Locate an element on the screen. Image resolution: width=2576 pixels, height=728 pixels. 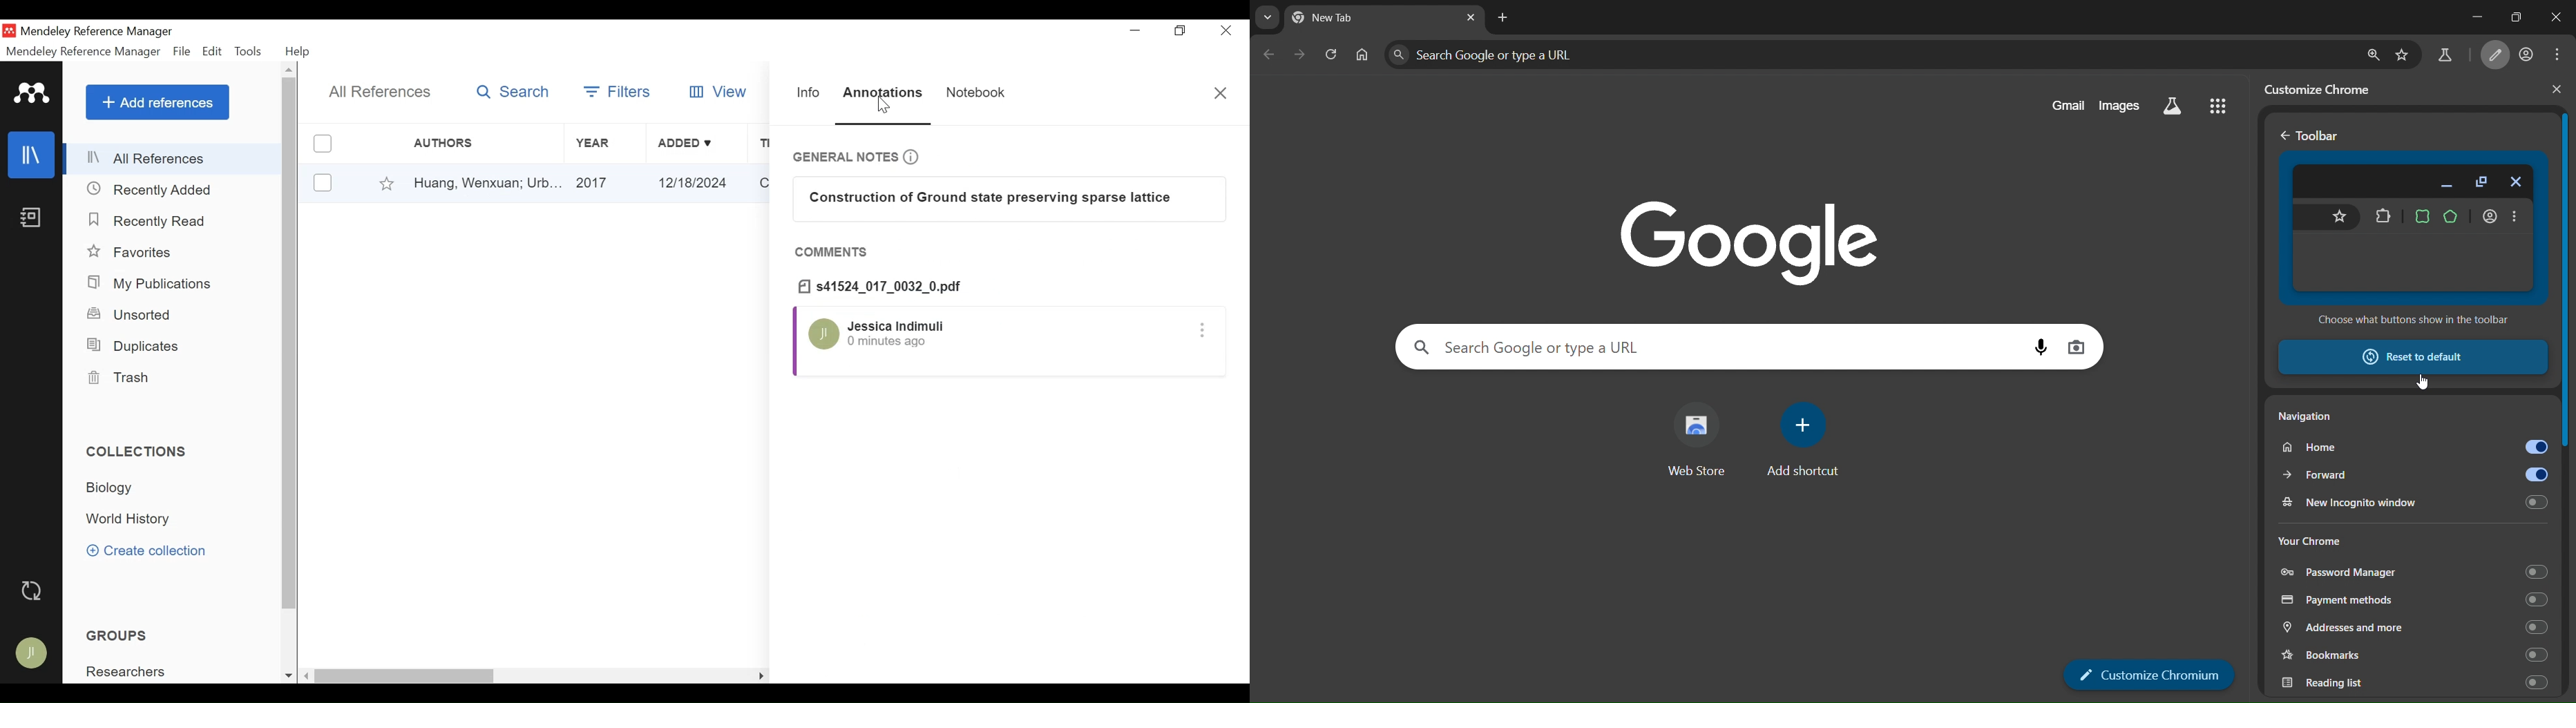
My Publications is located at coordinates (154, 284).